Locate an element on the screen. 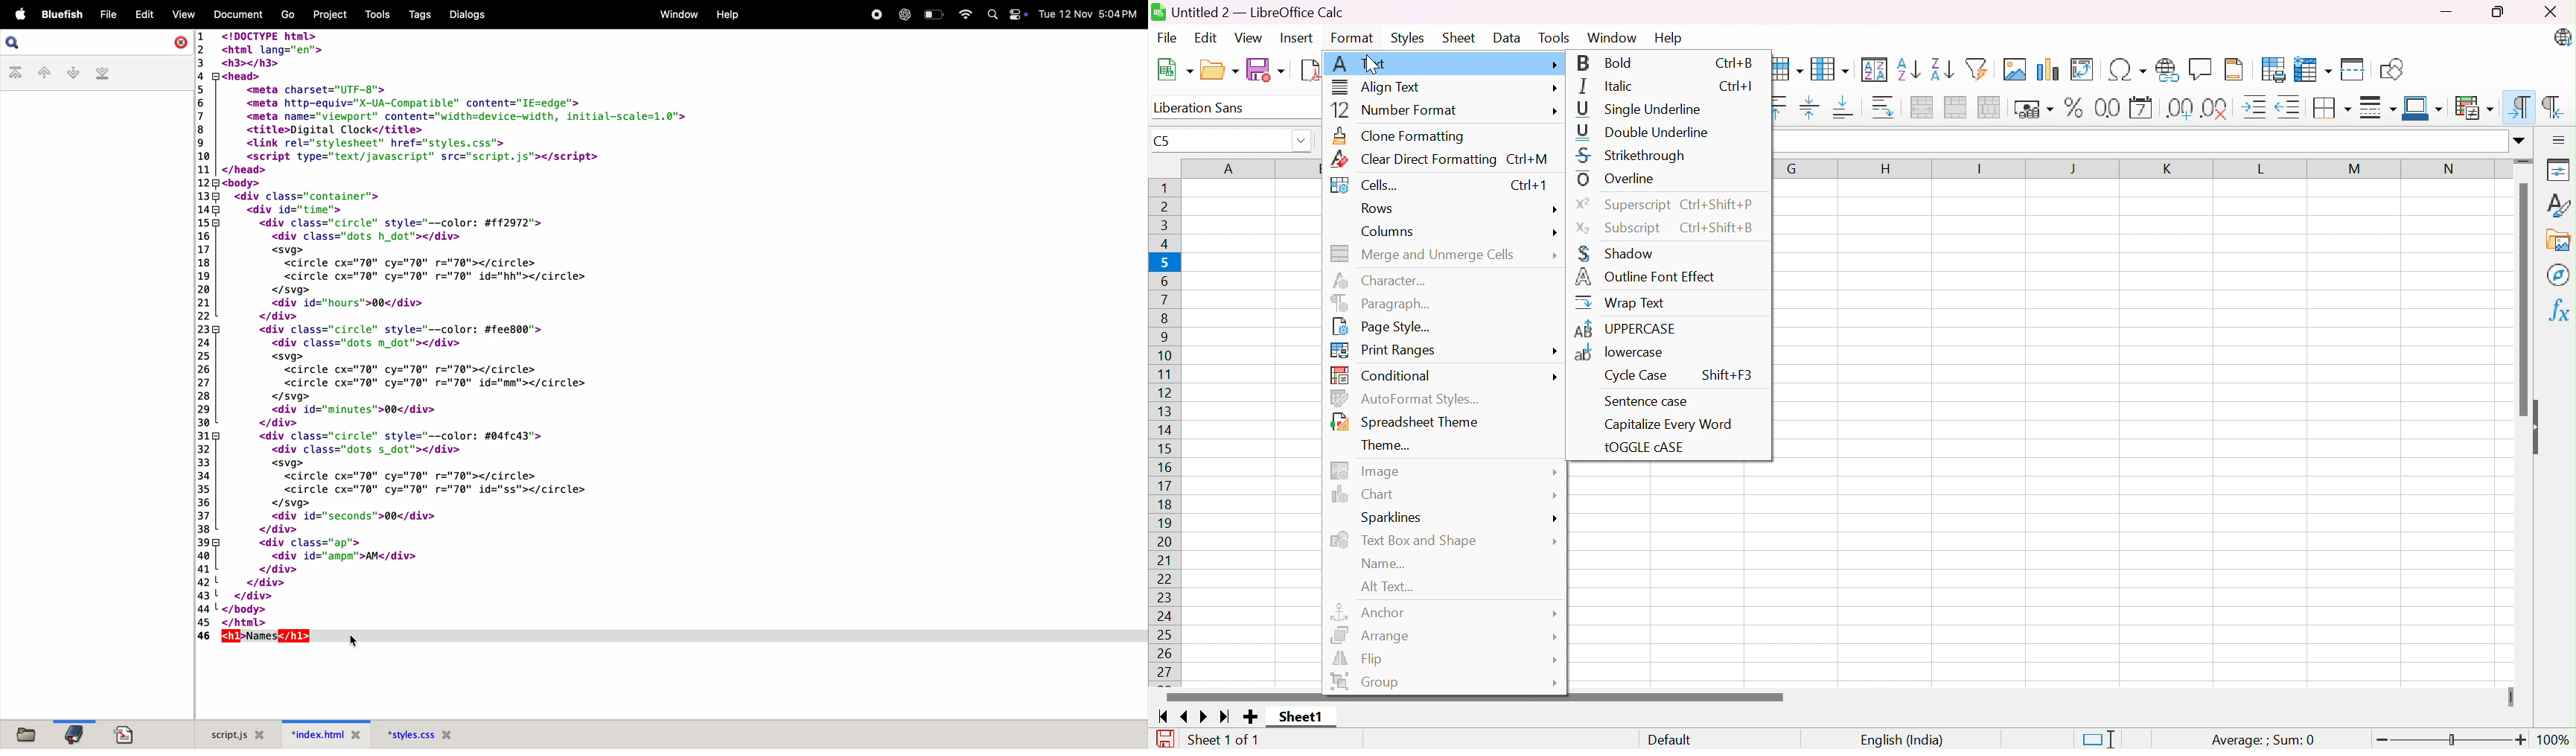 The height and width of the screenshot is (756, 2576). Scroll to next page is located at coordinates (1208, 715).